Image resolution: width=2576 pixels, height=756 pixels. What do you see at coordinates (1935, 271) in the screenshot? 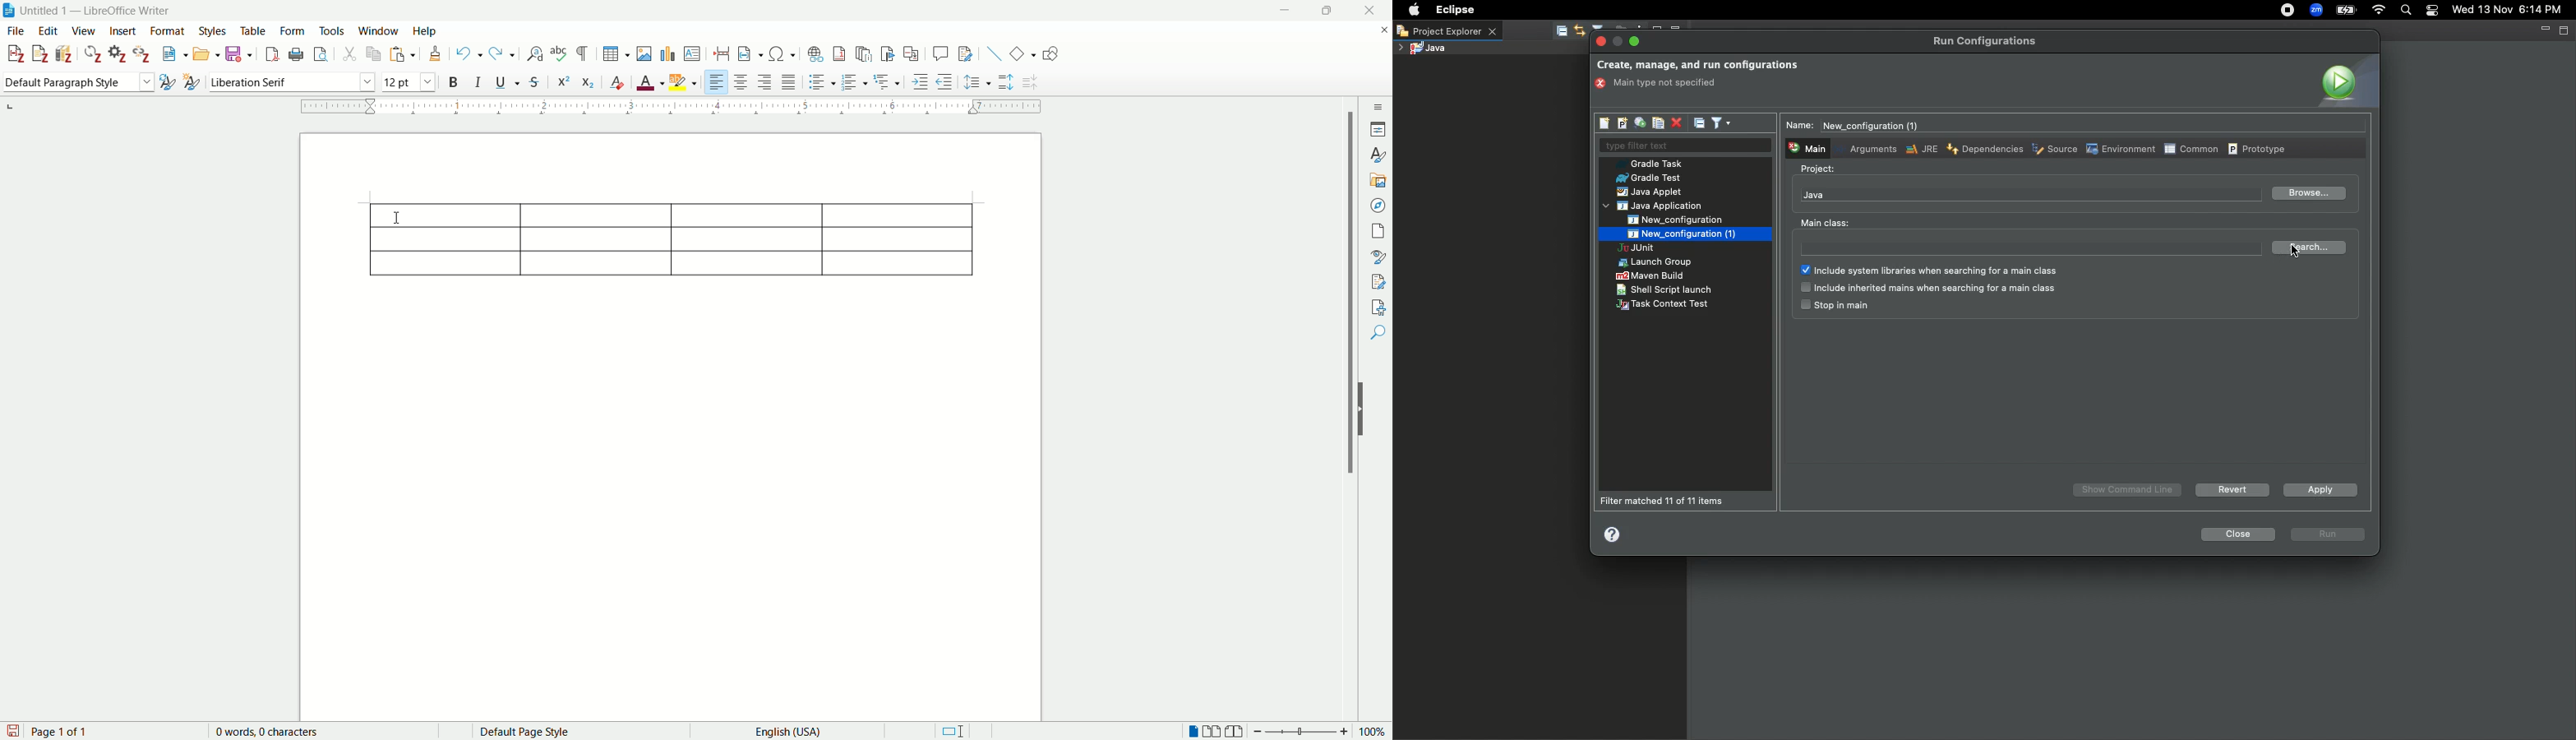
I see `include system libraries when searching for a main class` at bounding box center [1935, 271].